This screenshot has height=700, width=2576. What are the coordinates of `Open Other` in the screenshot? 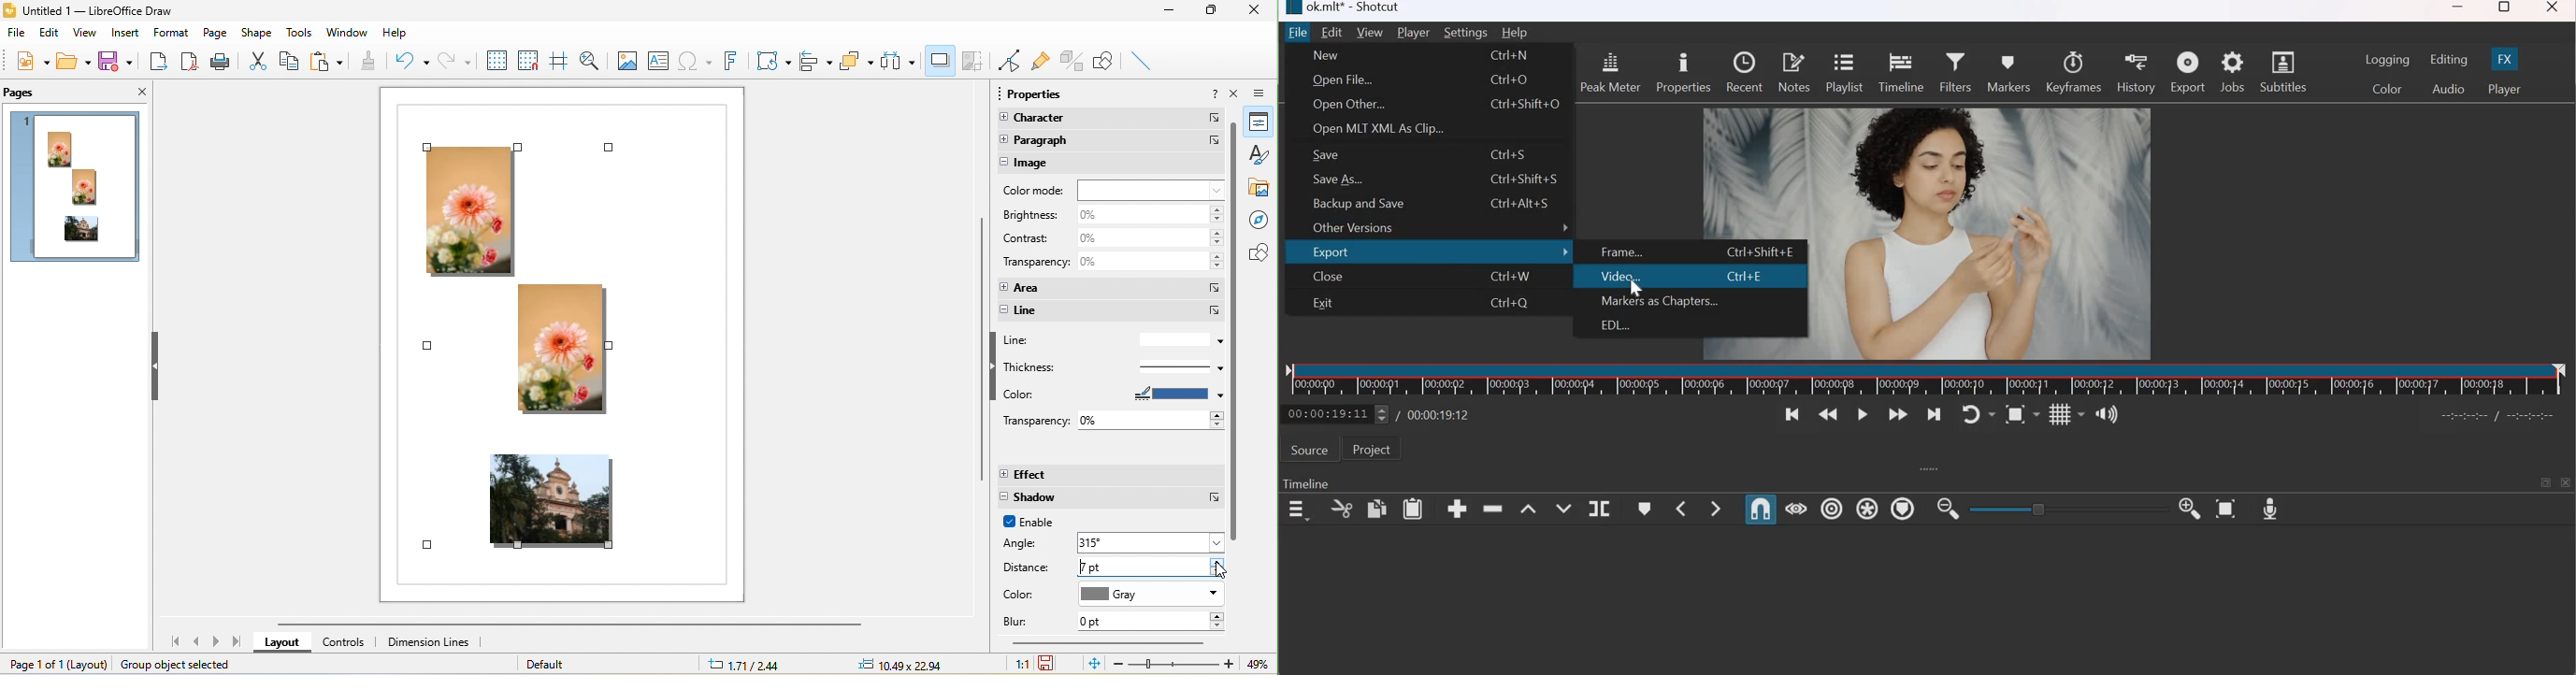 It's located at (1348, 105).